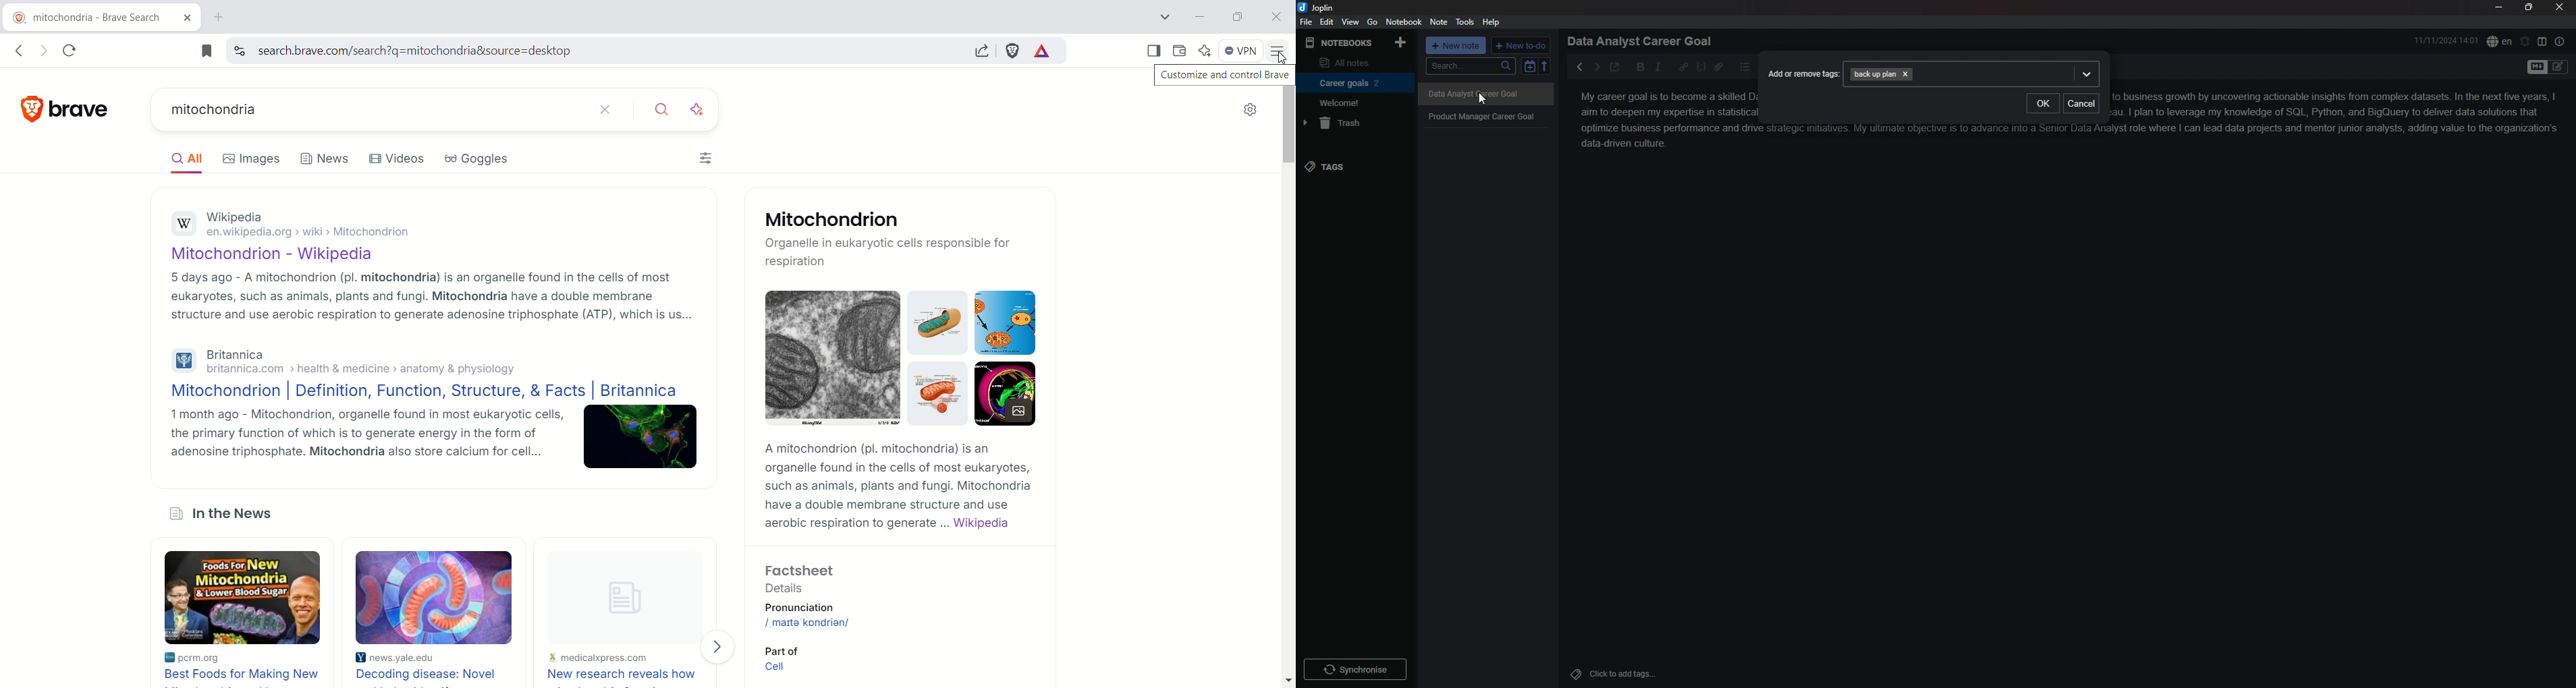  Describe the element at coordinates (1402, 42) in the screenshot. I see `add notebook` at that location.